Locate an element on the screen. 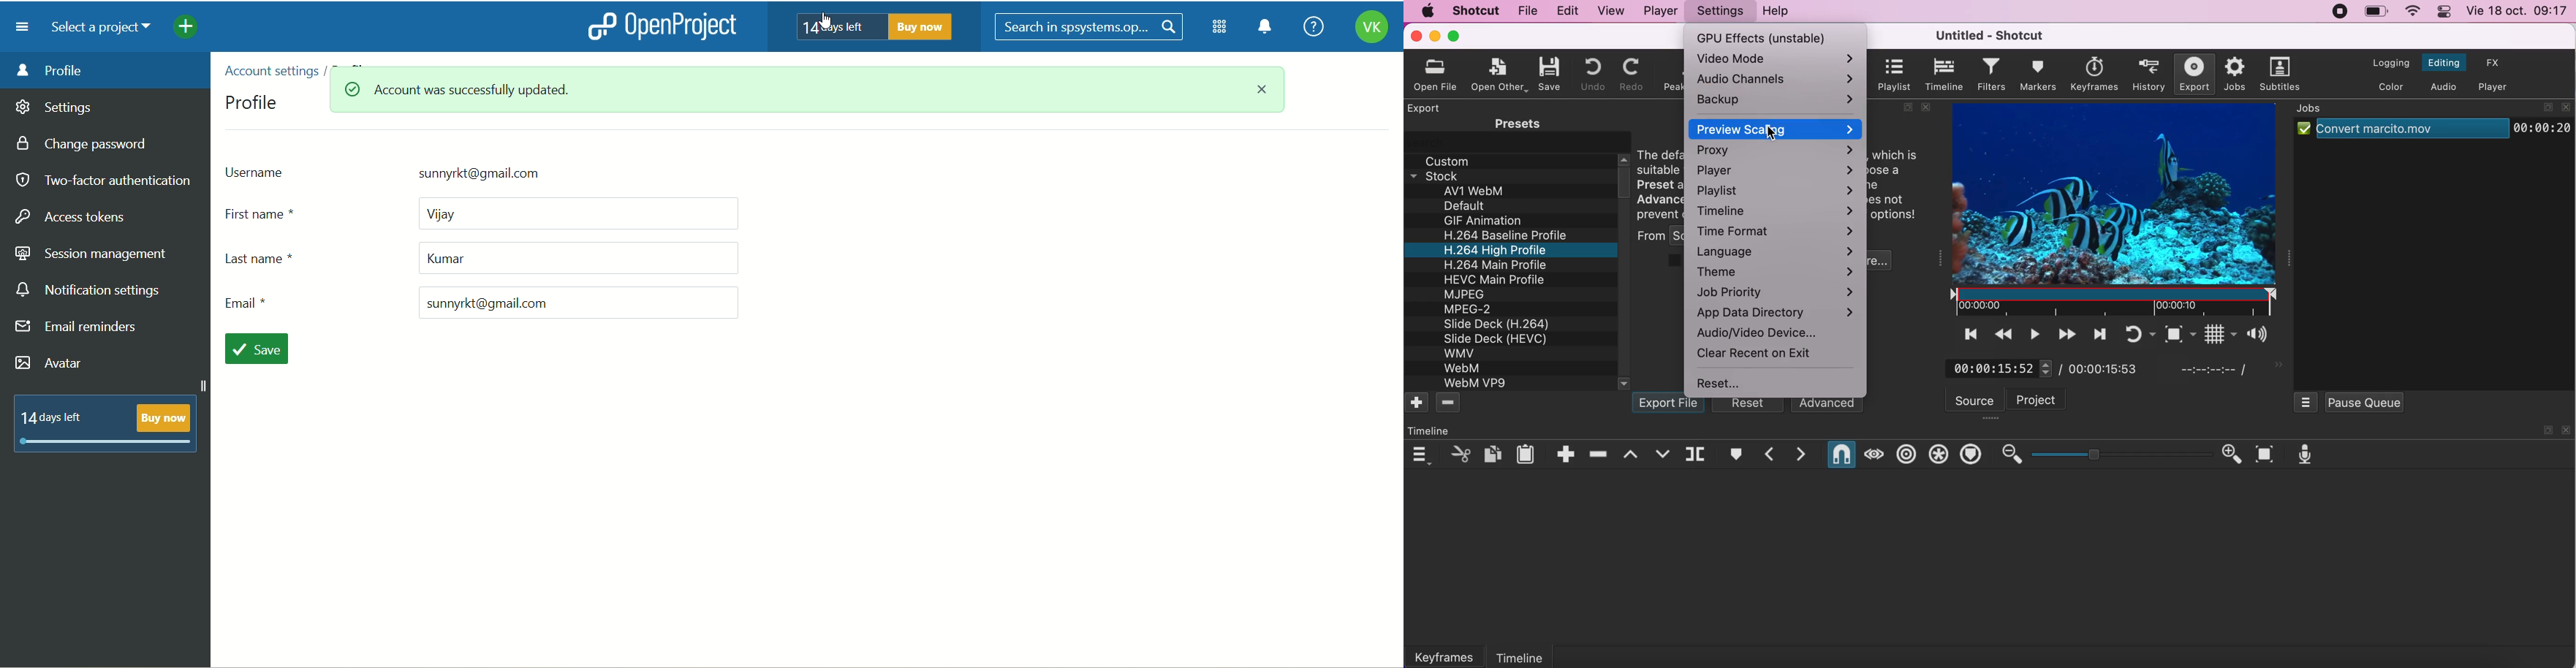 This screenshot has height=672, width=2576. MPEG-2 is located at coordinates (1473, 310).